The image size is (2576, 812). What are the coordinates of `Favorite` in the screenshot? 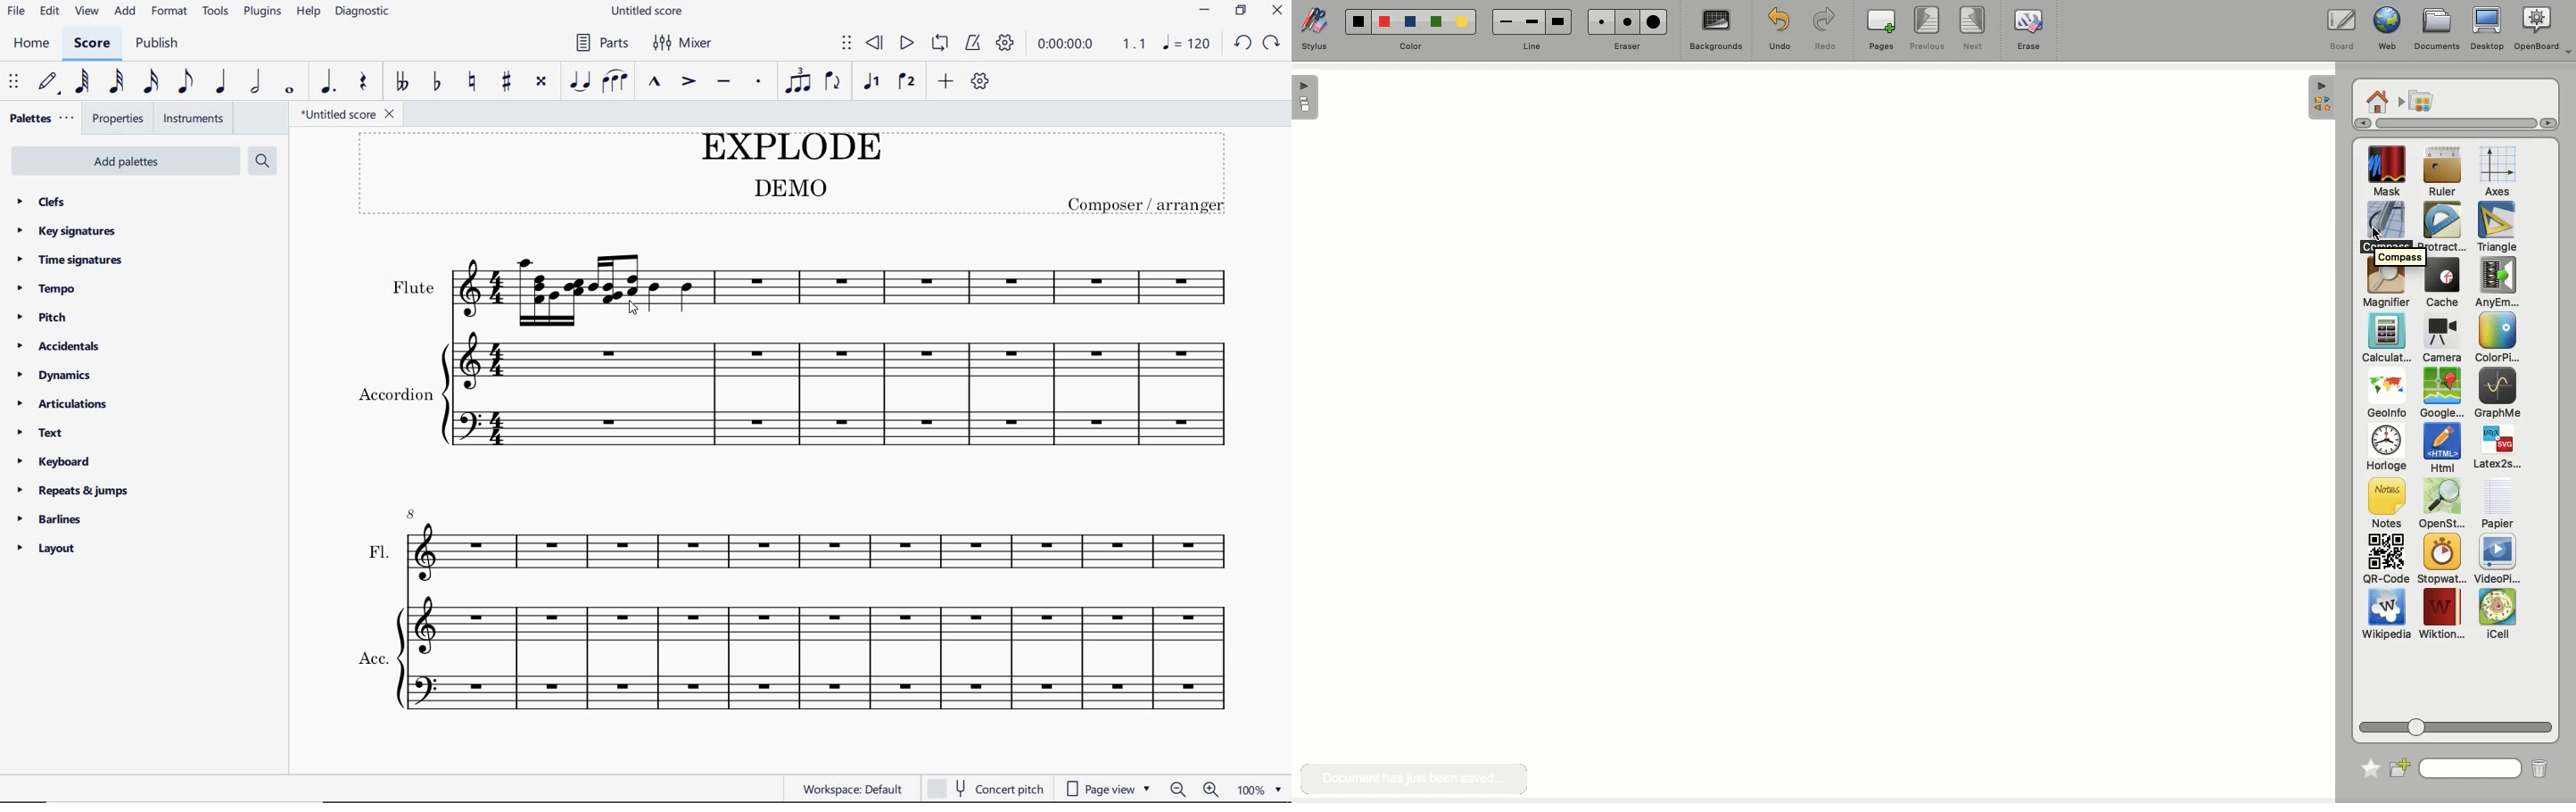 It's located at (2365, 765).